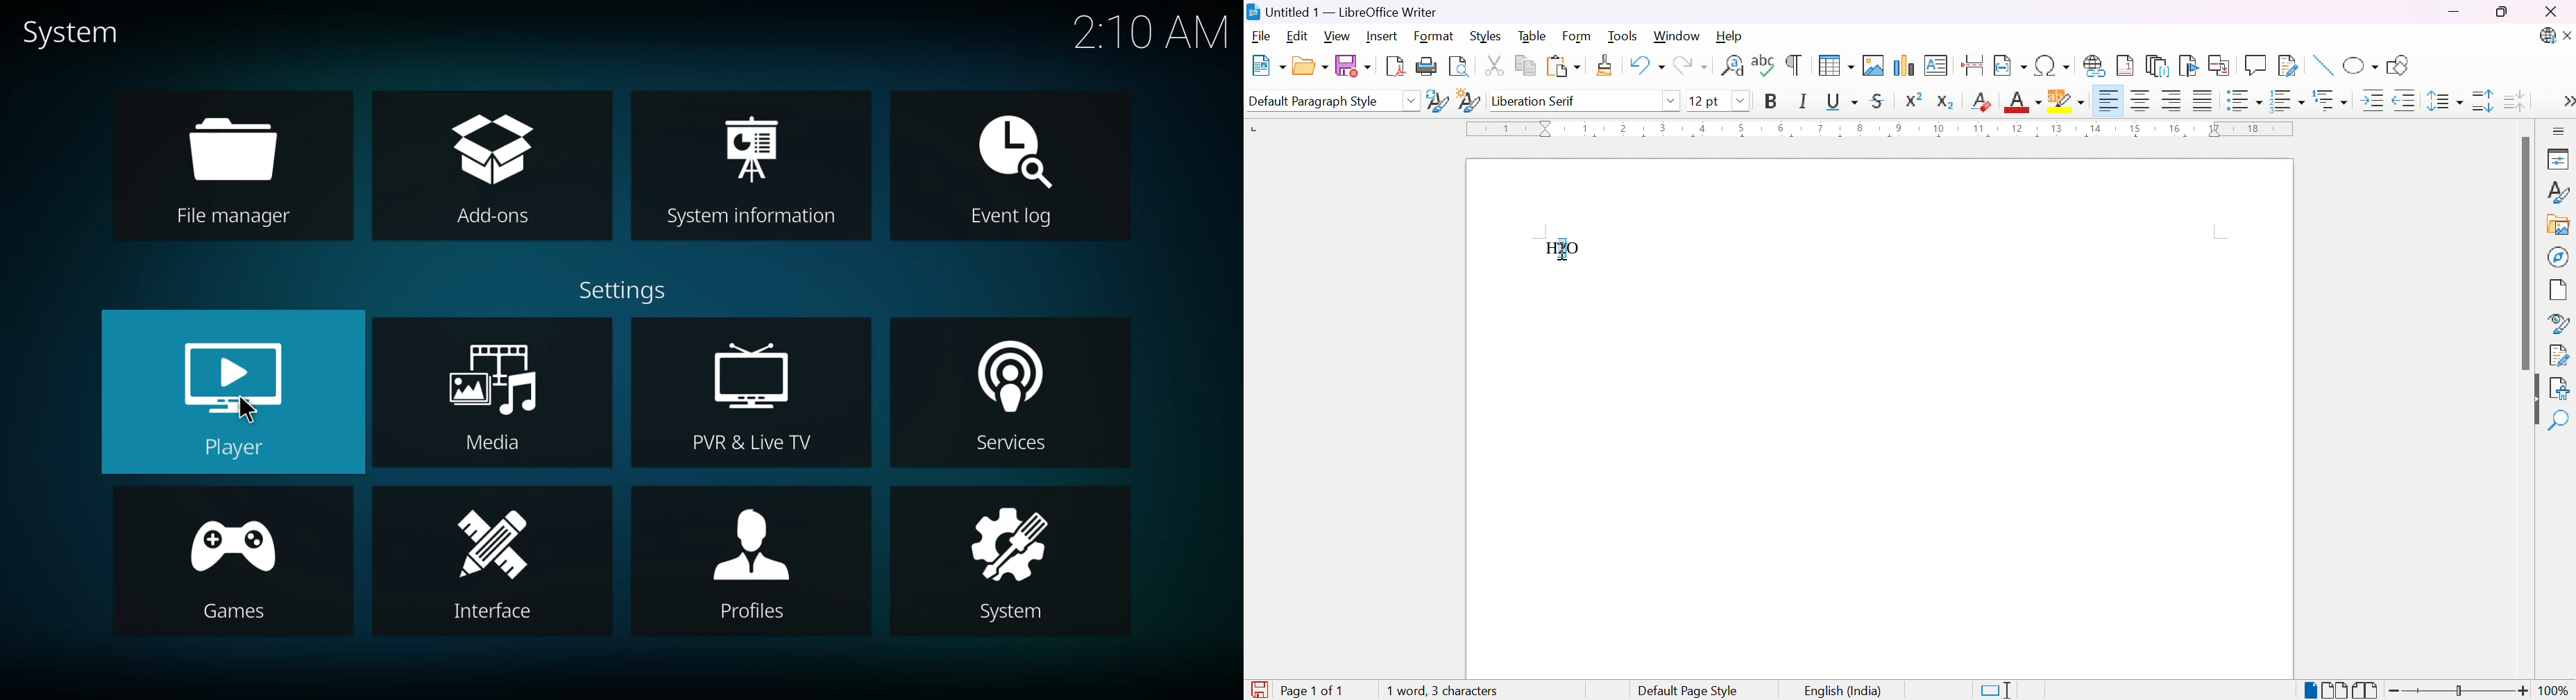 The width and height of the screenshot is (2576, 700). I want to click on Italic, so click(1804, 101).